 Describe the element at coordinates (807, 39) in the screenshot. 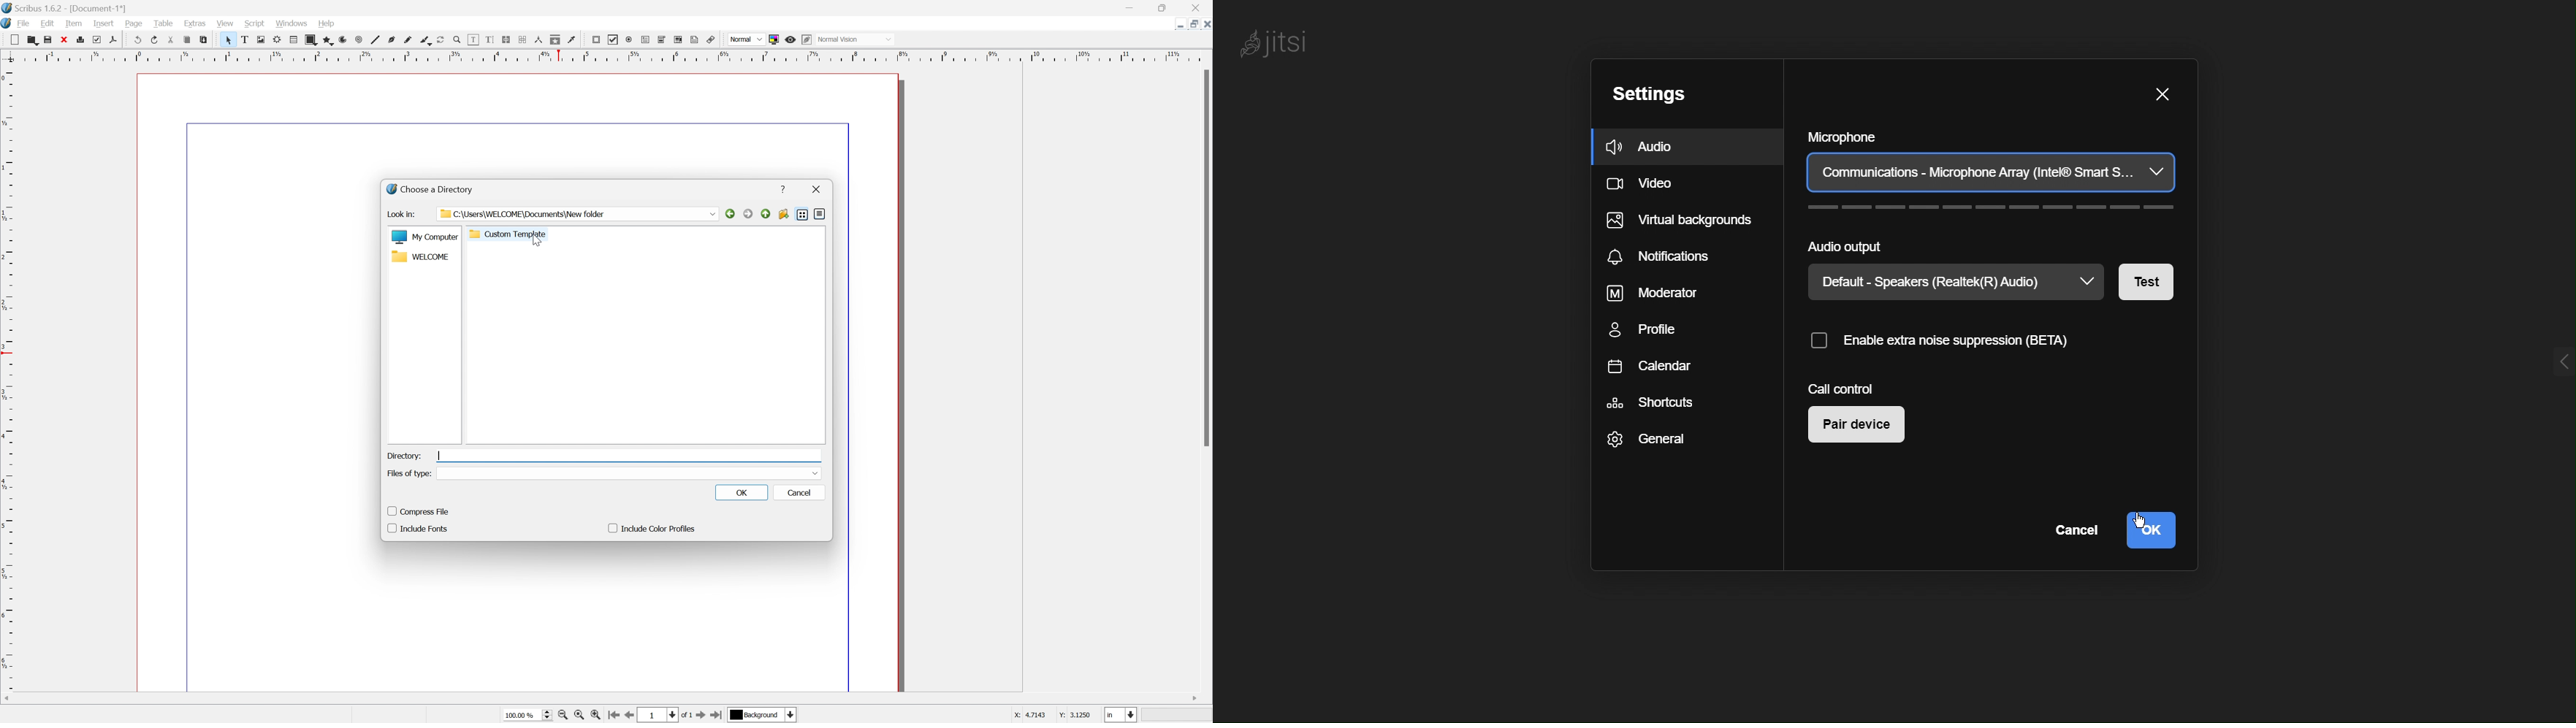

I see `Edit in preview mode` at that location.